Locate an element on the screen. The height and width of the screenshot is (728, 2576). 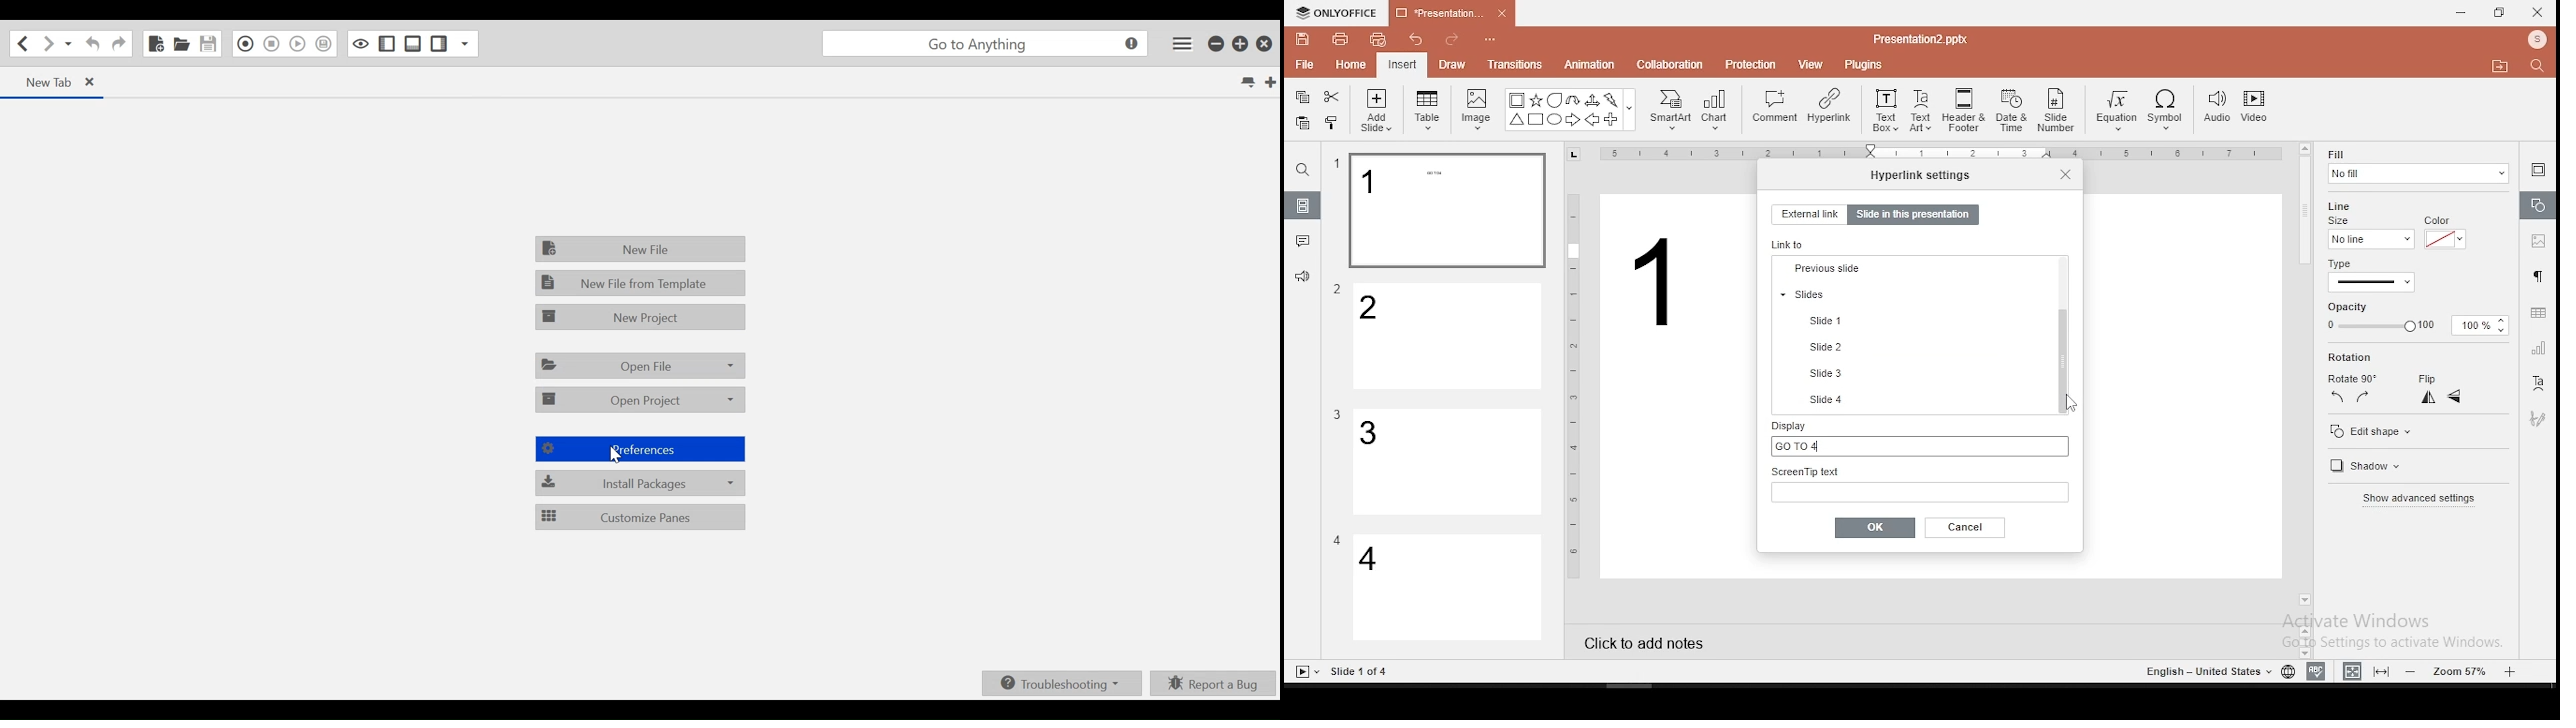
 is located at coordinates (1945, 155).